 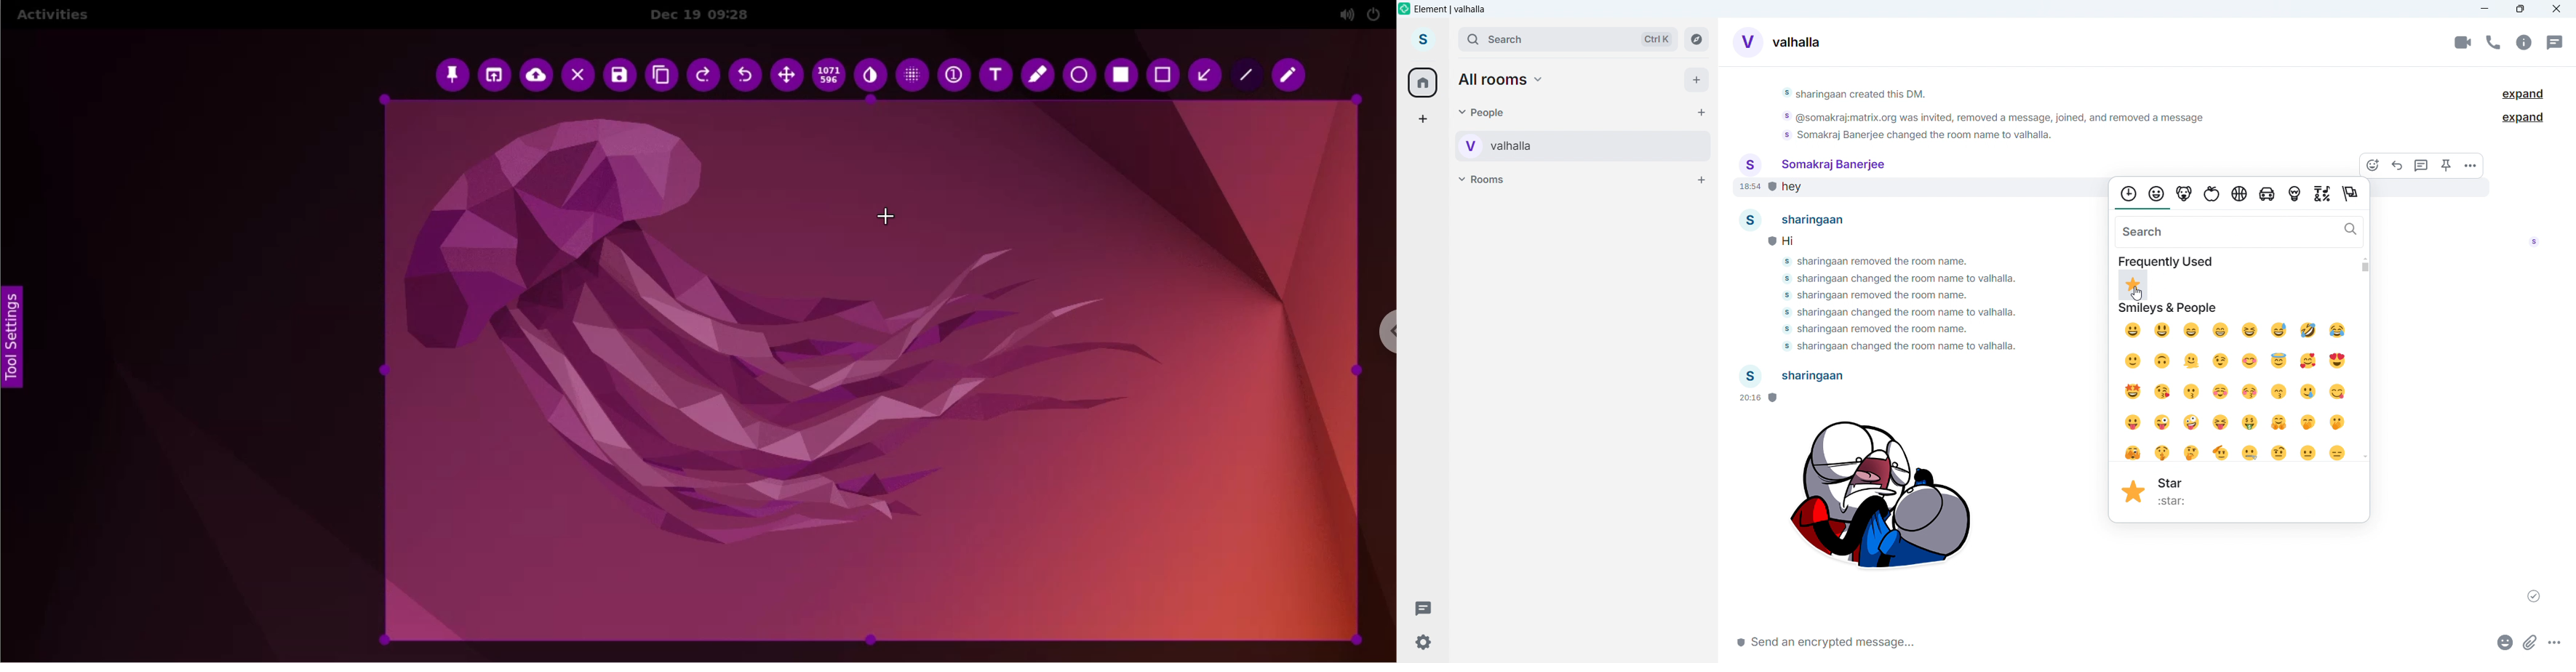 What do you see at coordinates (1746, 188) in the screenshot?
I see `time of sending message` at bounding box center [1746, 188].